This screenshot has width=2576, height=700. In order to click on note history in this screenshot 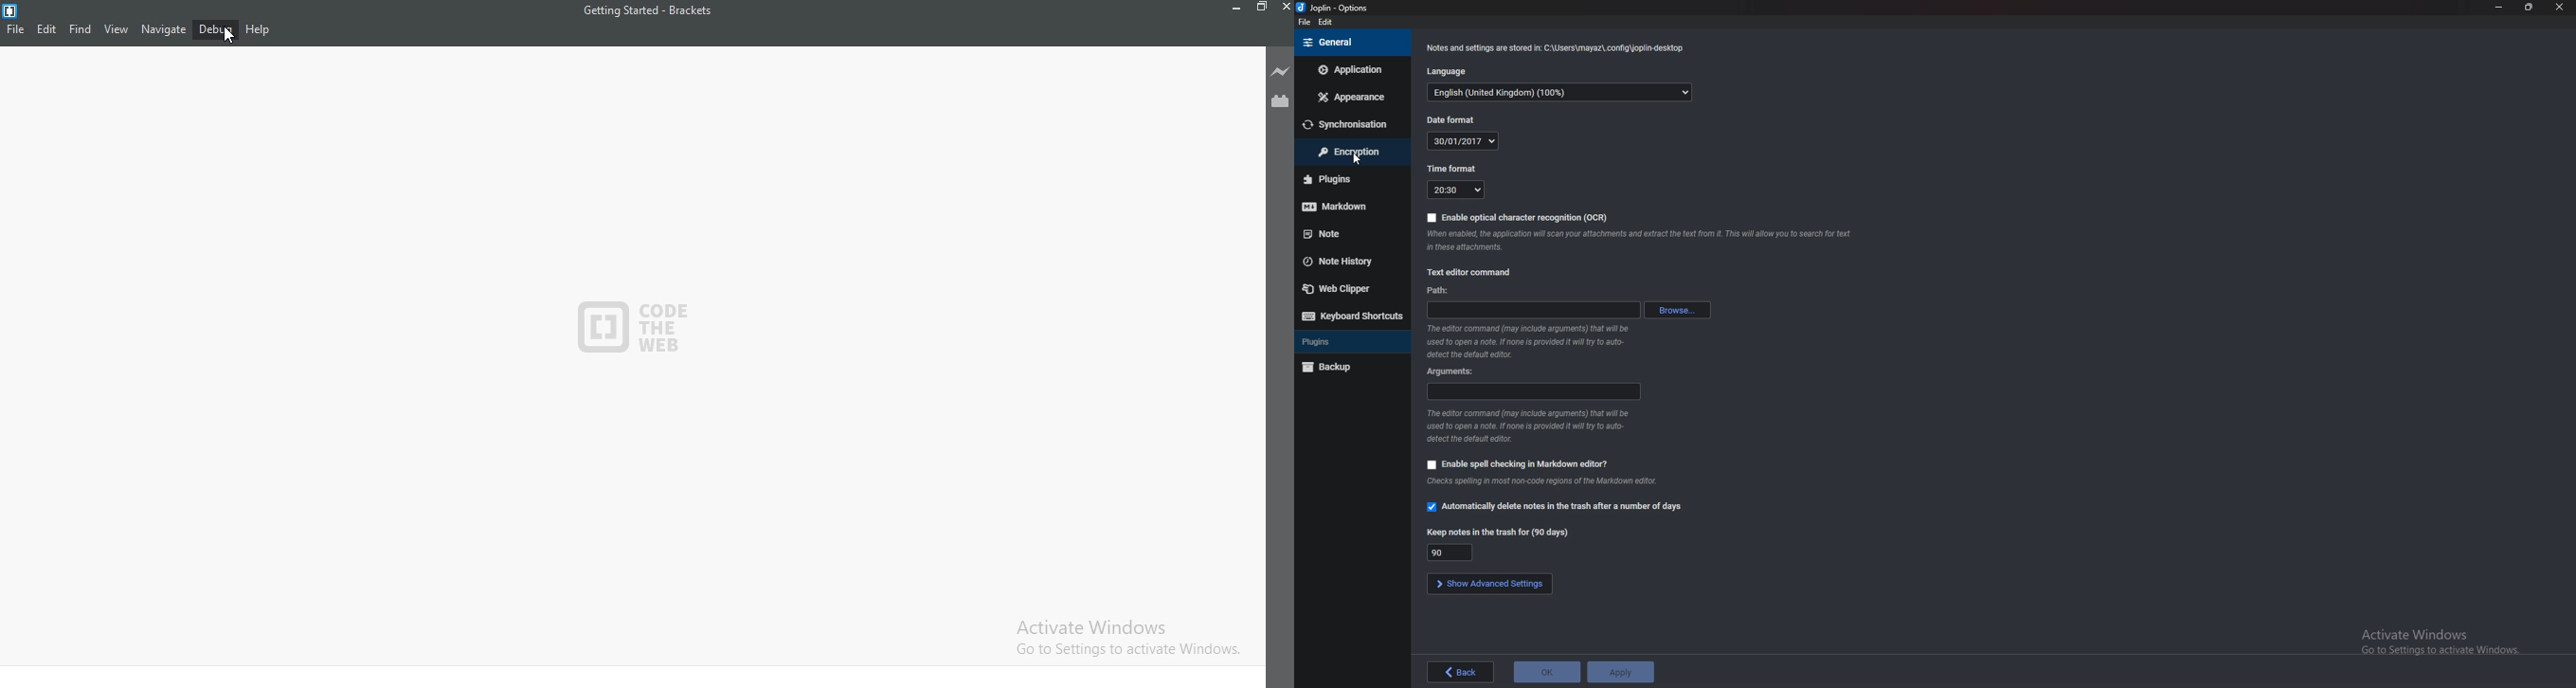, I will do `click(1349, 263)`.